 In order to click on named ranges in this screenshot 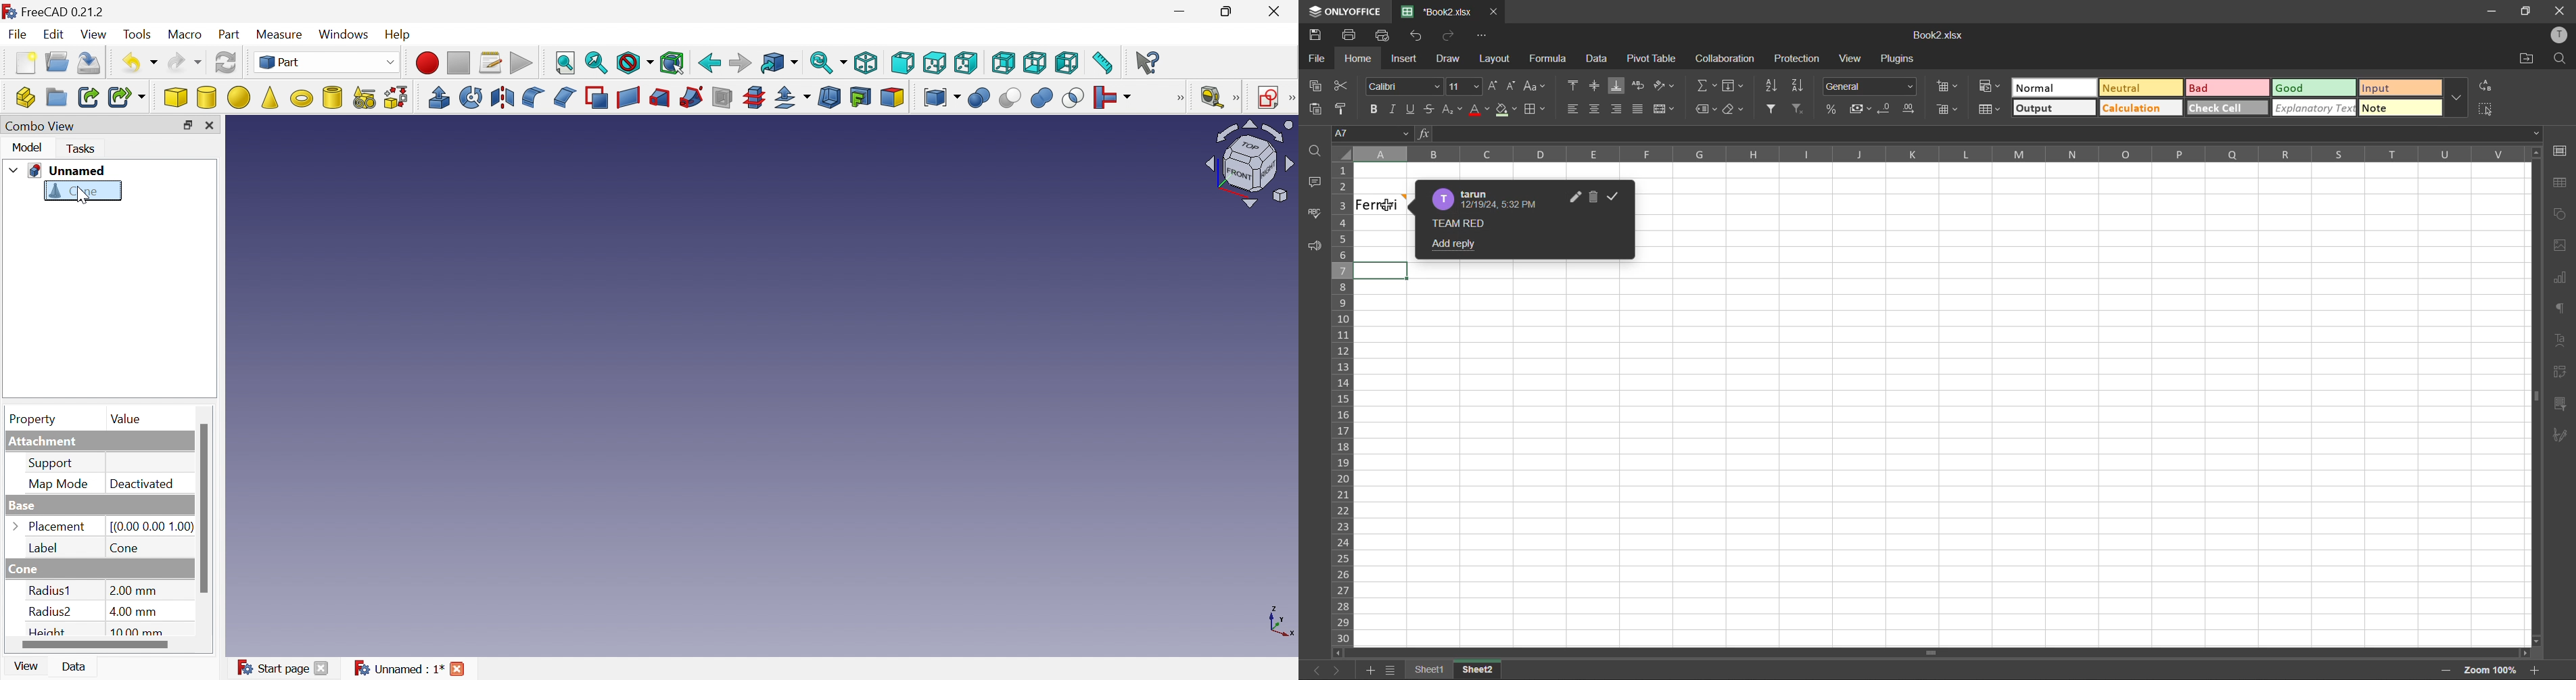, I will do `click(1706, 110)`.